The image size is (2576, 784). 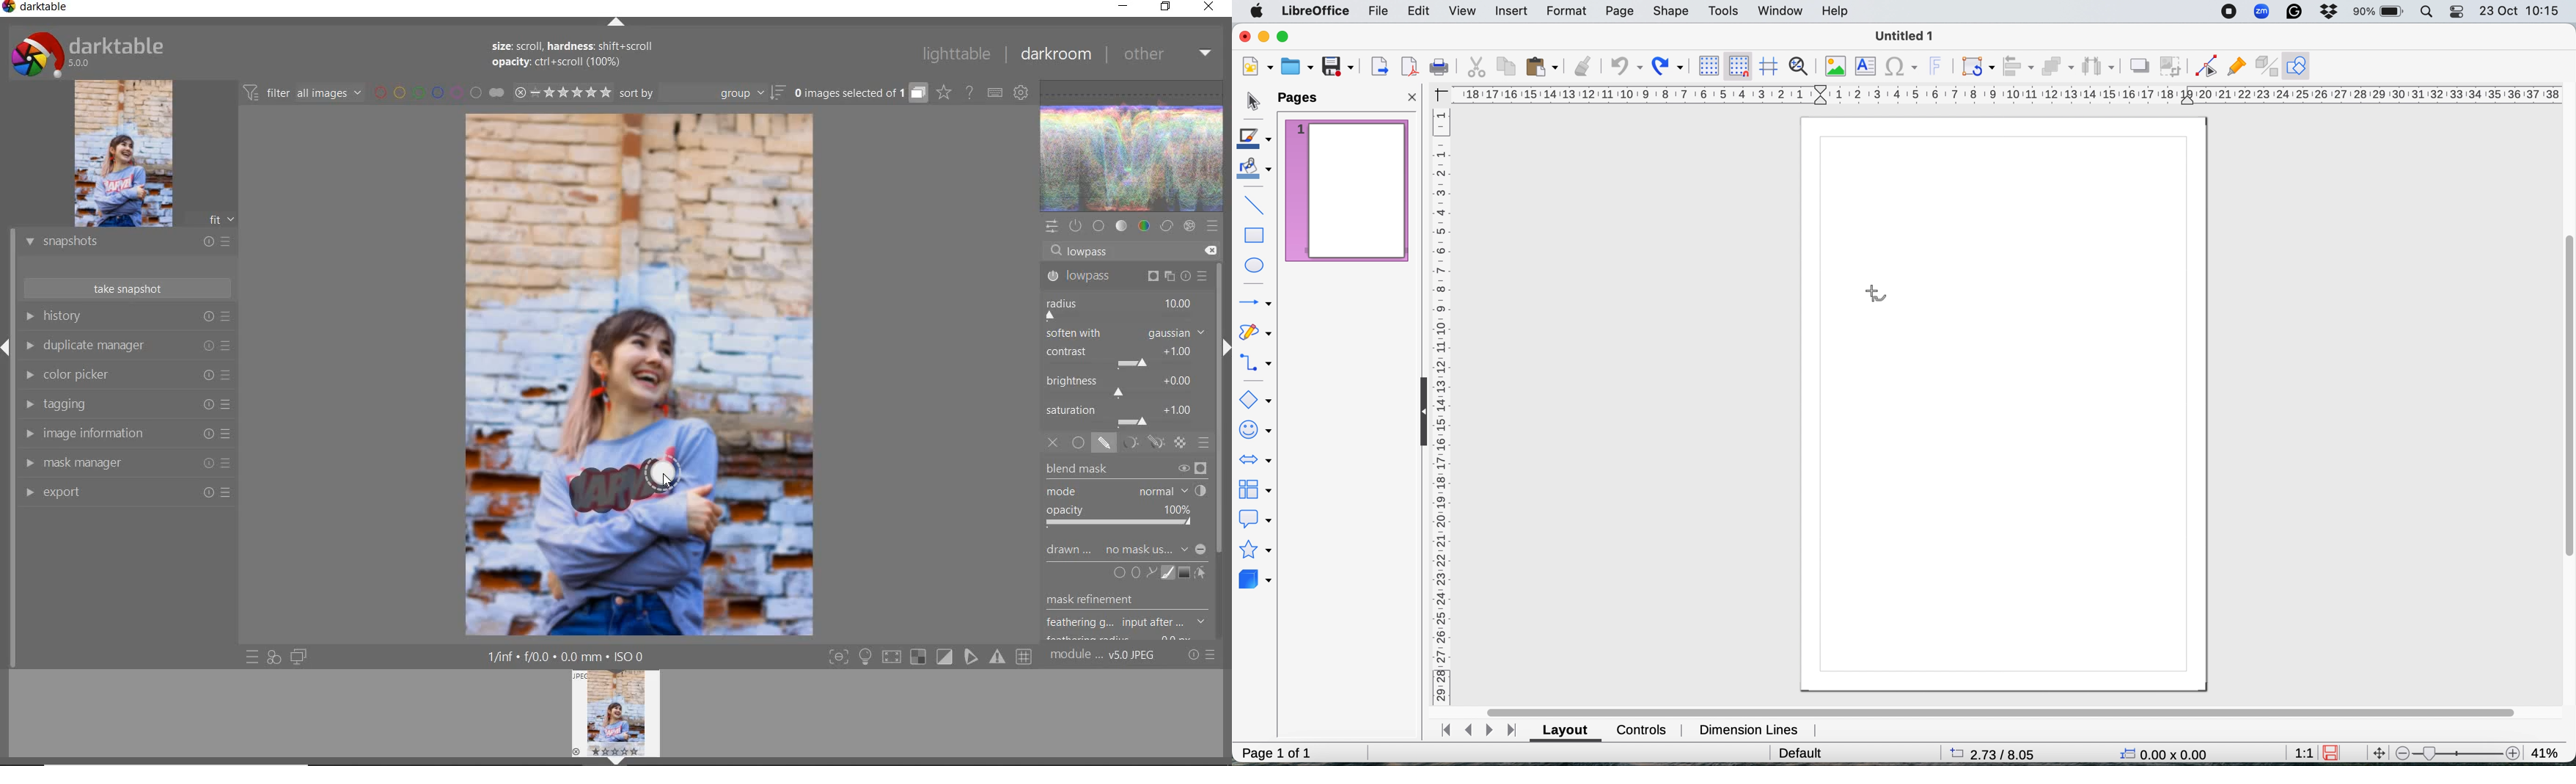 What do you see at coordinates (1583, 66) in the screenshot?
I see `clone formatting` at bounding box center [1583, 66].